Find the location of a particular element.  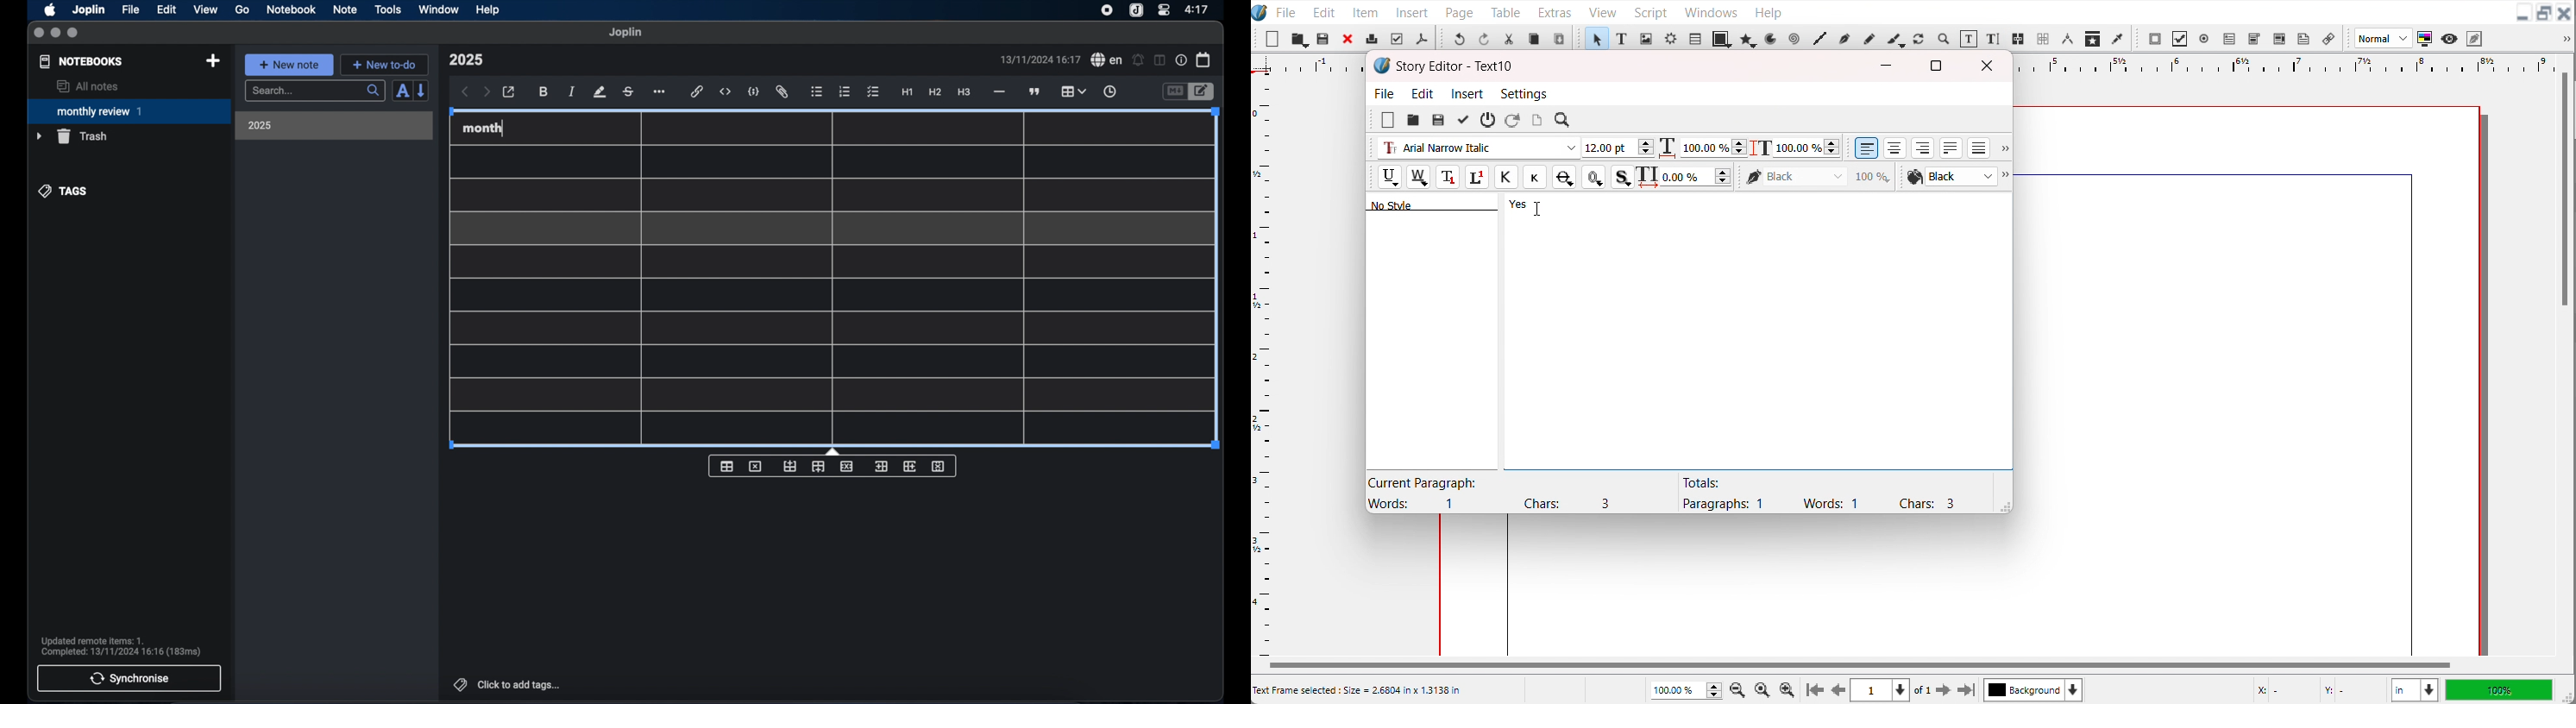

click to add tags is located at coordinates (508, 684).